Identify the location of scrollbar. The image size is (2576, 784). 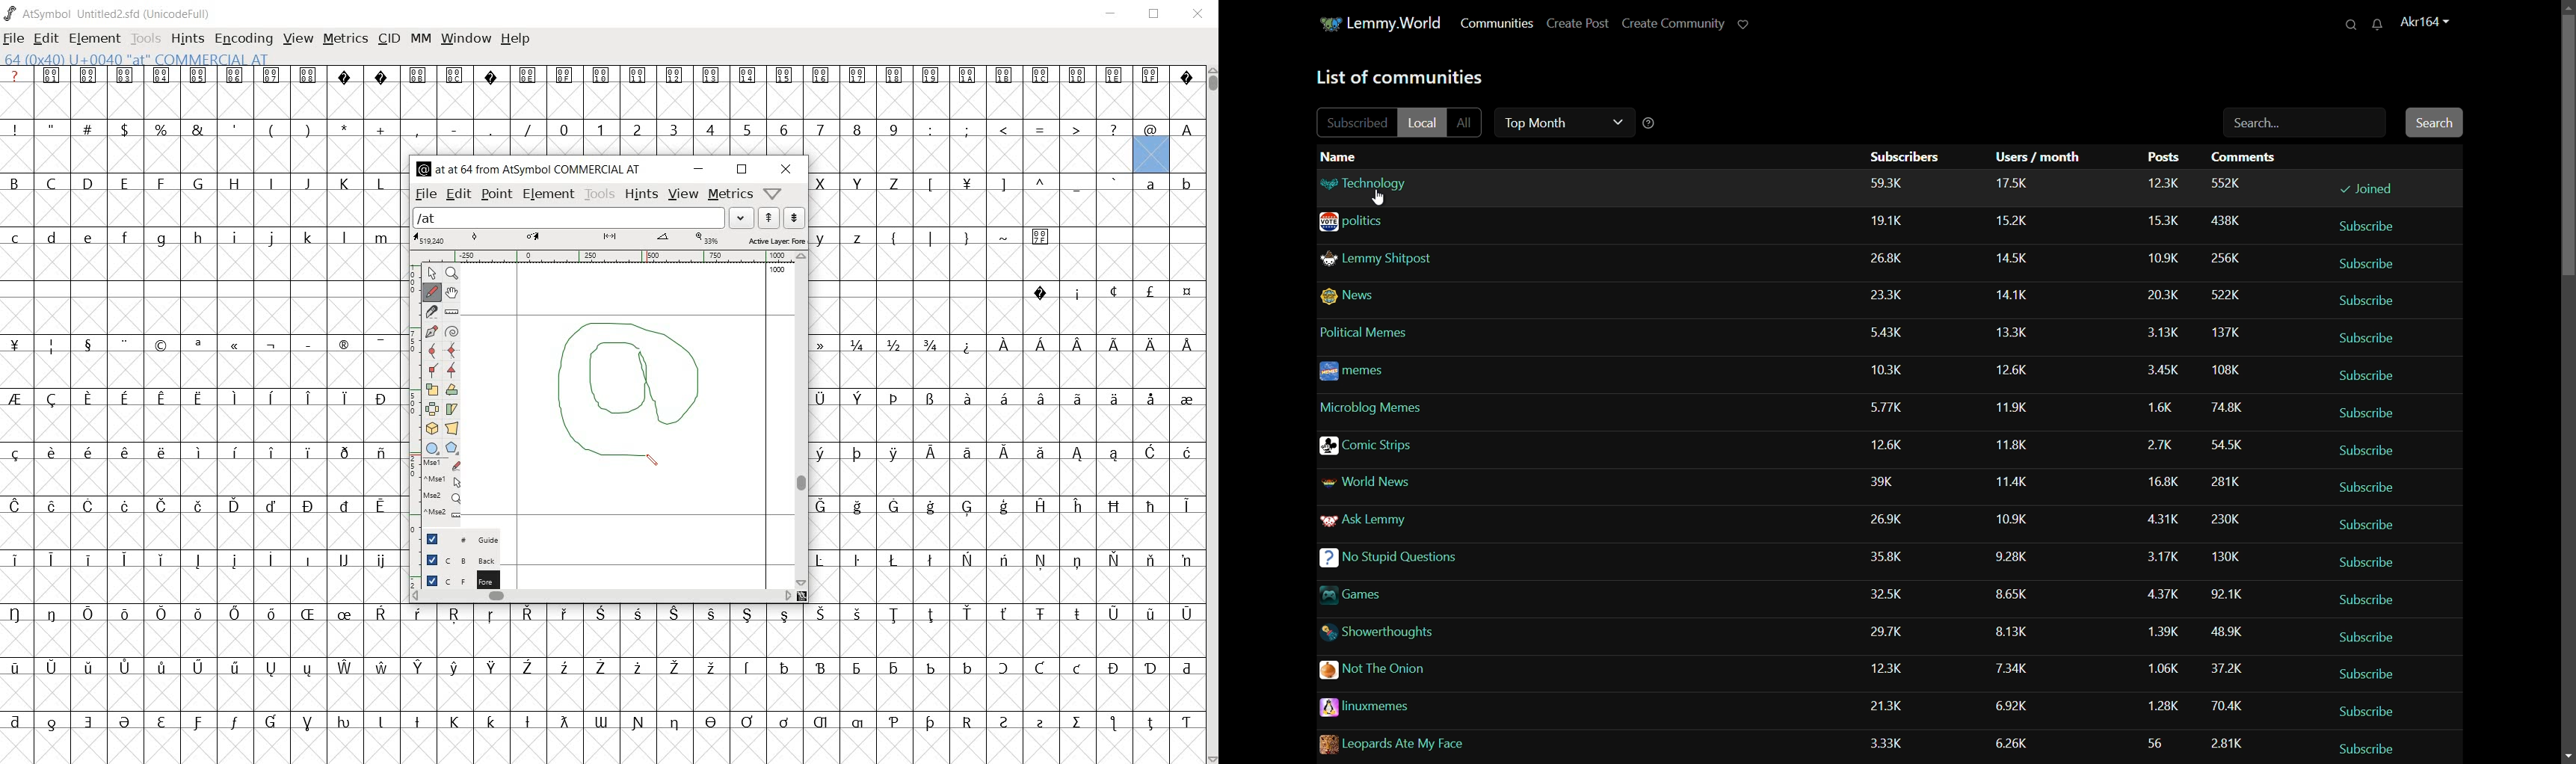
(801, 419).